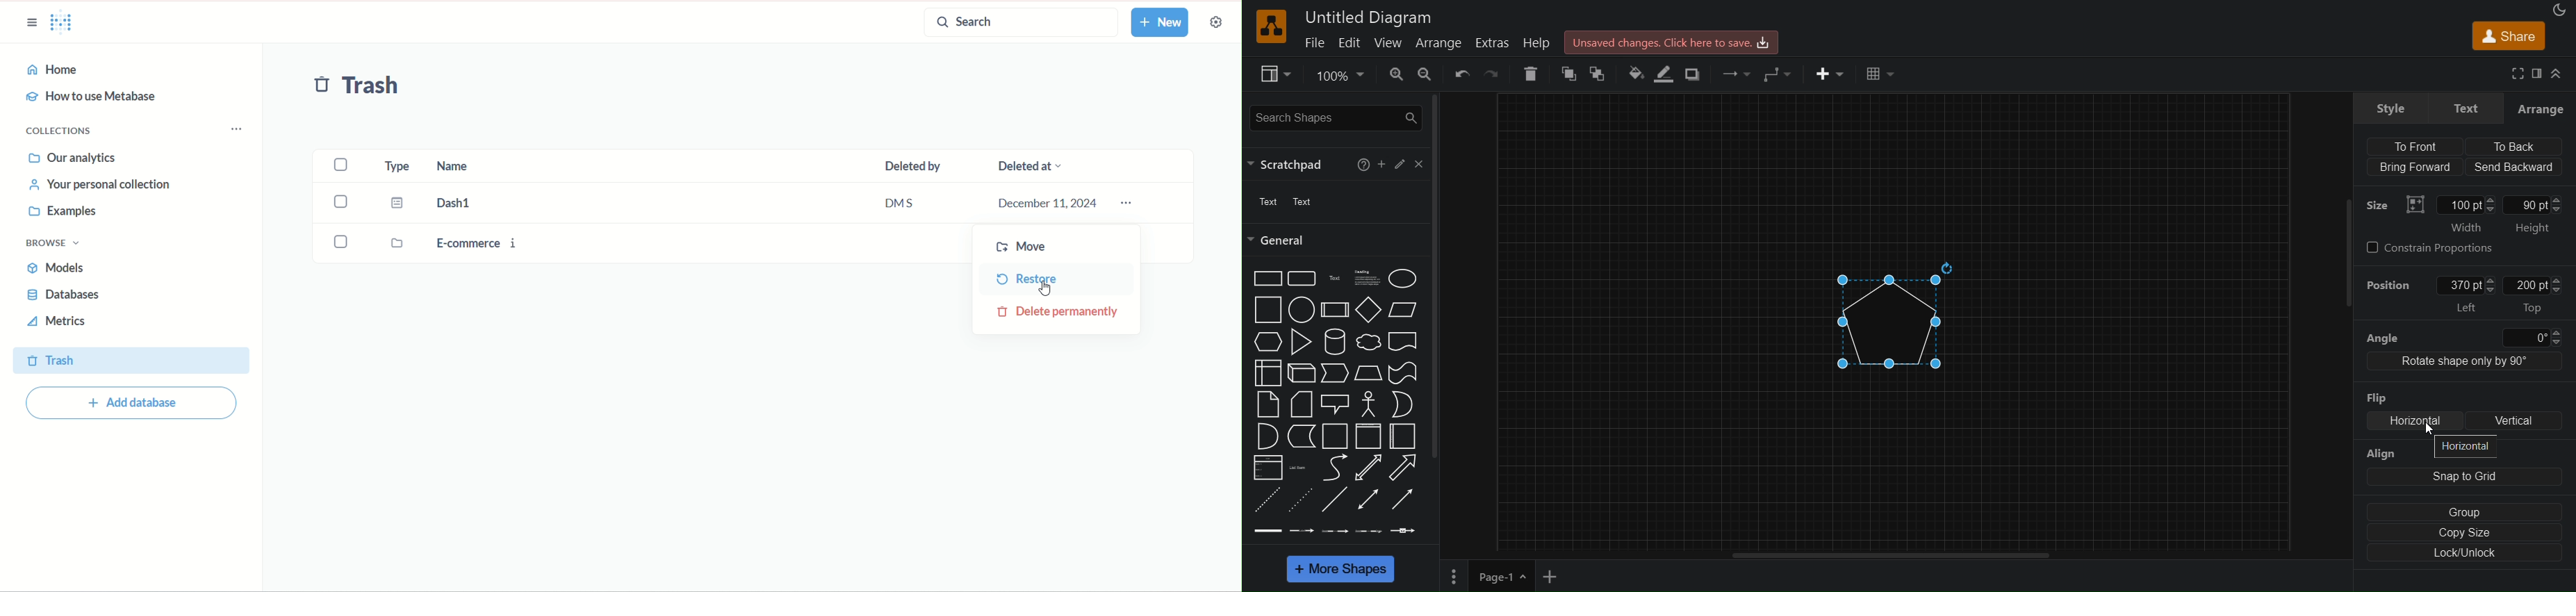 The height and width of the screenshot is (616, 2576). What do you see at coordinates (1440, 43) in the screenshot?
I see `arrange` at bounding box center [1440, 43].